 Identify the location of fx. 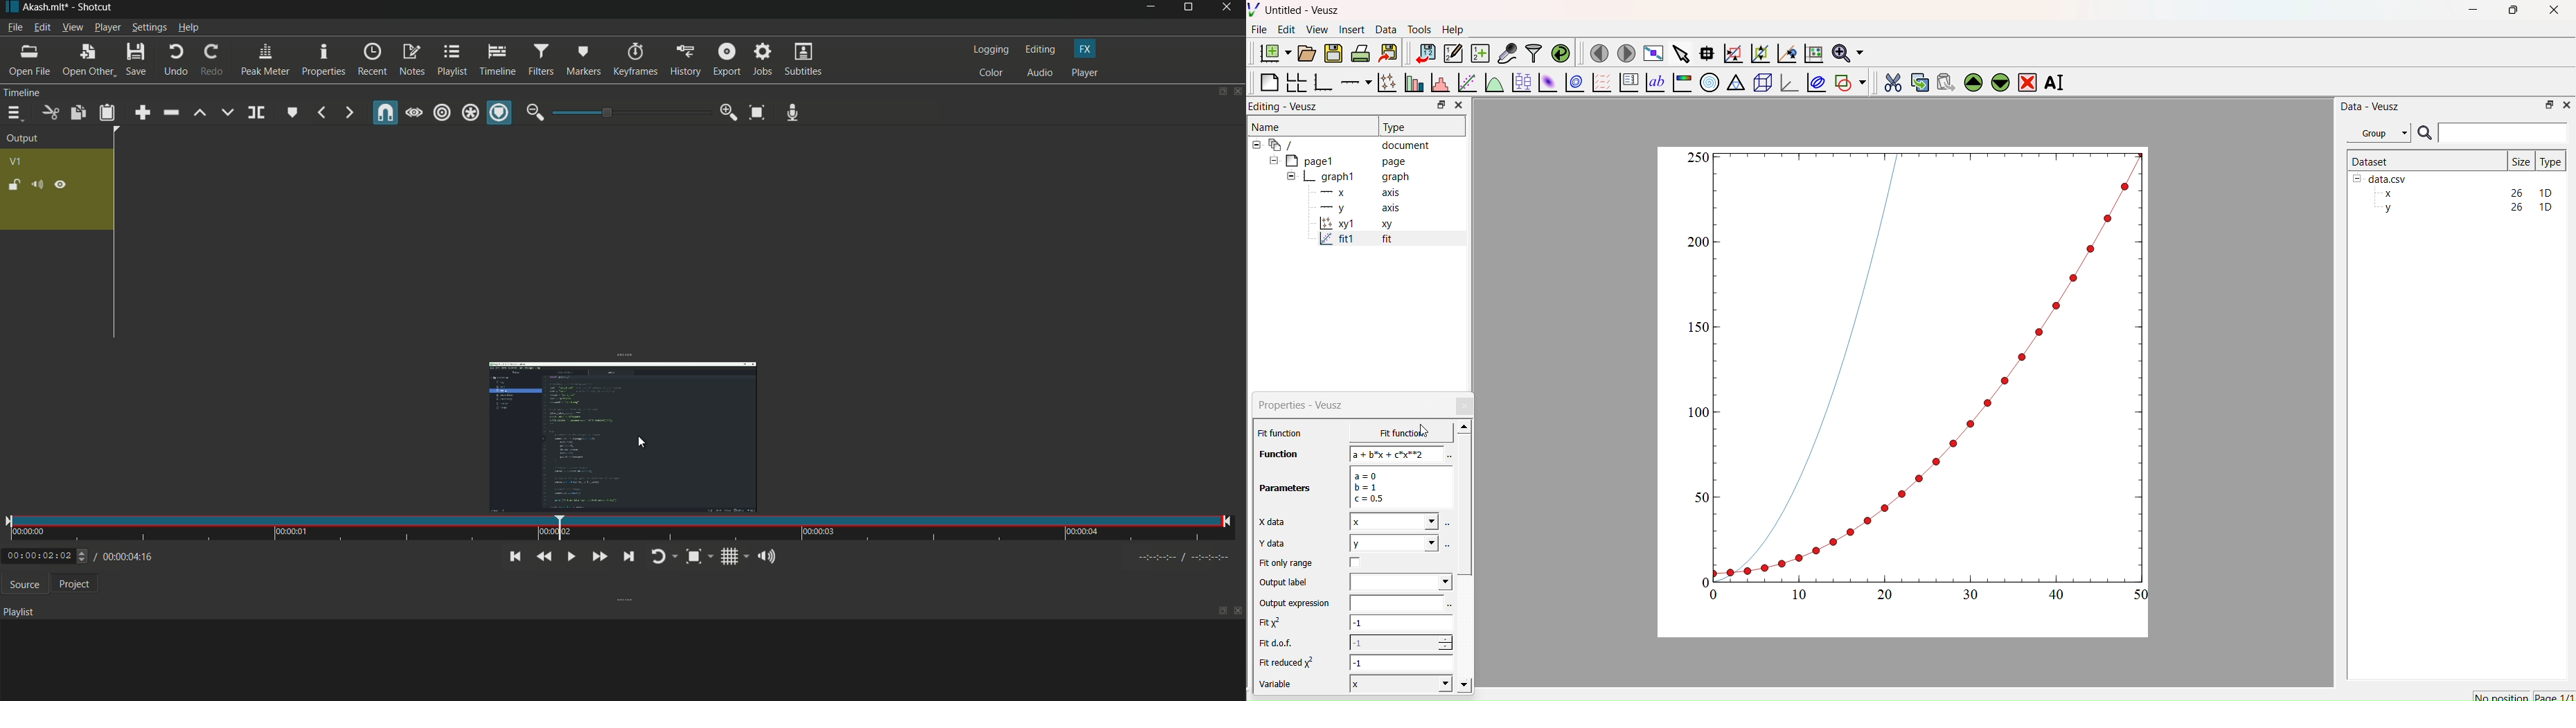
(1086, 49).